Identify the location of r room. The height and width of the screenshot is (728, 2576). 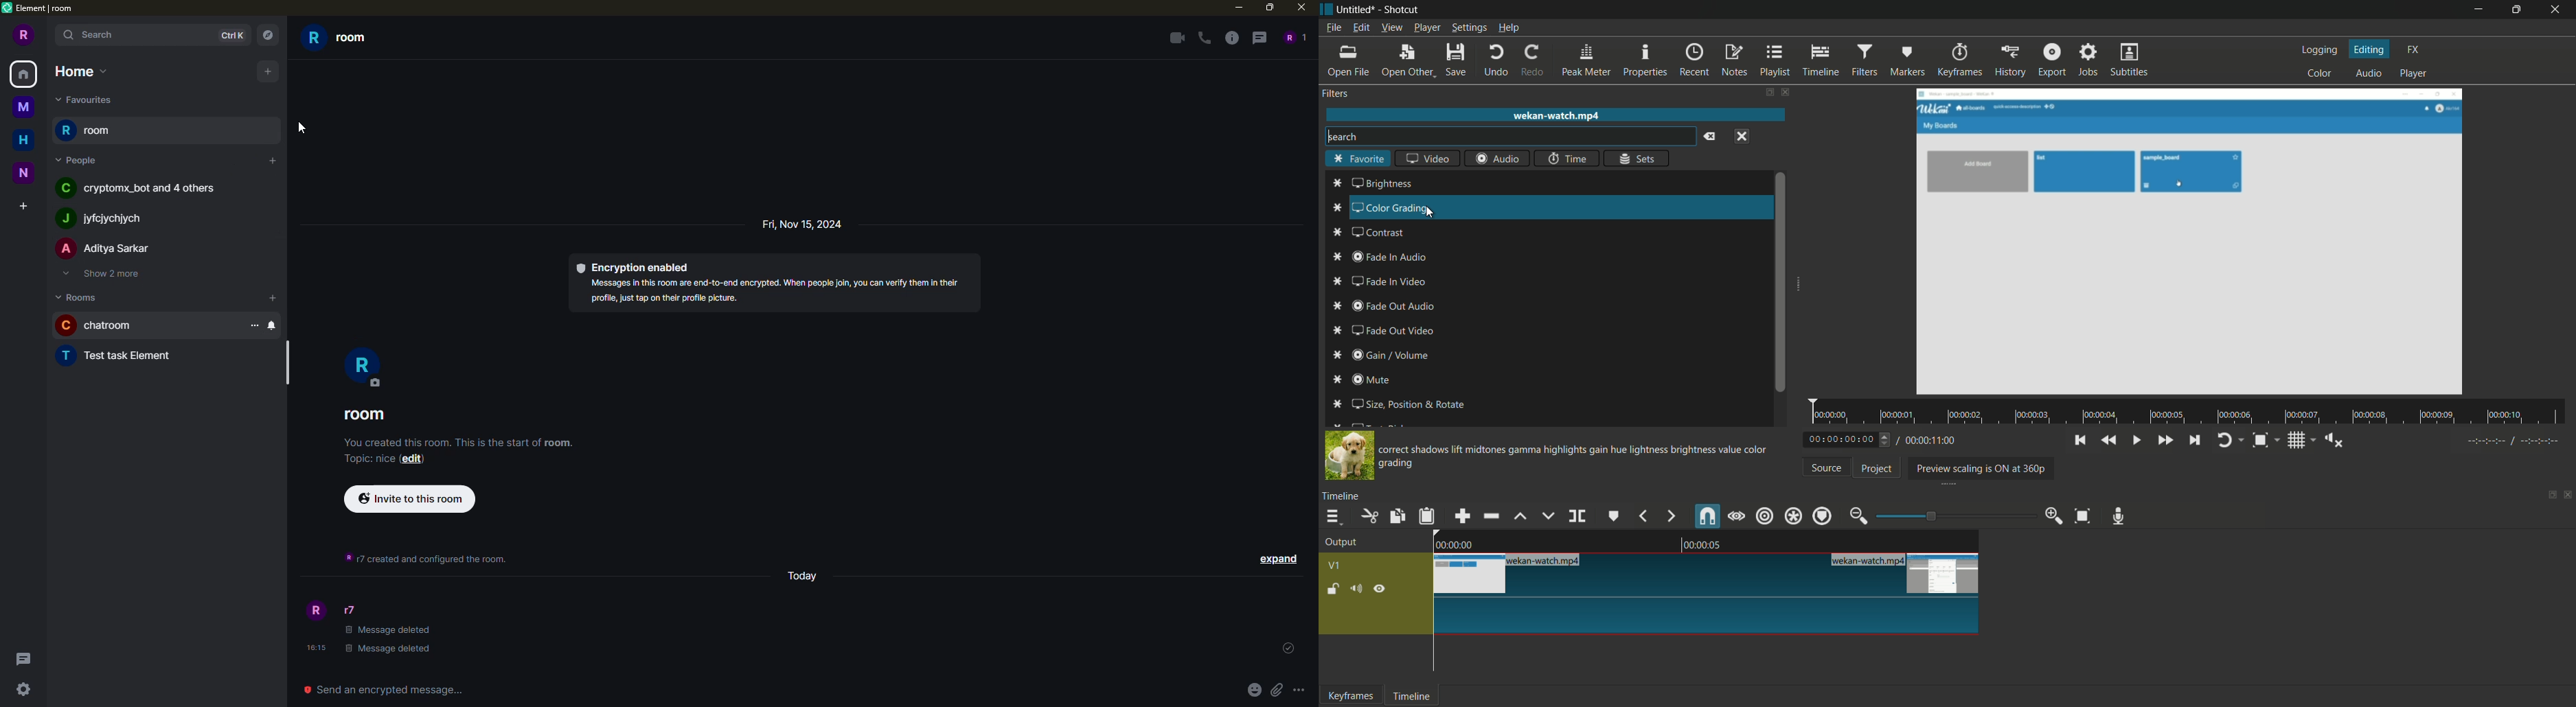
(353, 40).